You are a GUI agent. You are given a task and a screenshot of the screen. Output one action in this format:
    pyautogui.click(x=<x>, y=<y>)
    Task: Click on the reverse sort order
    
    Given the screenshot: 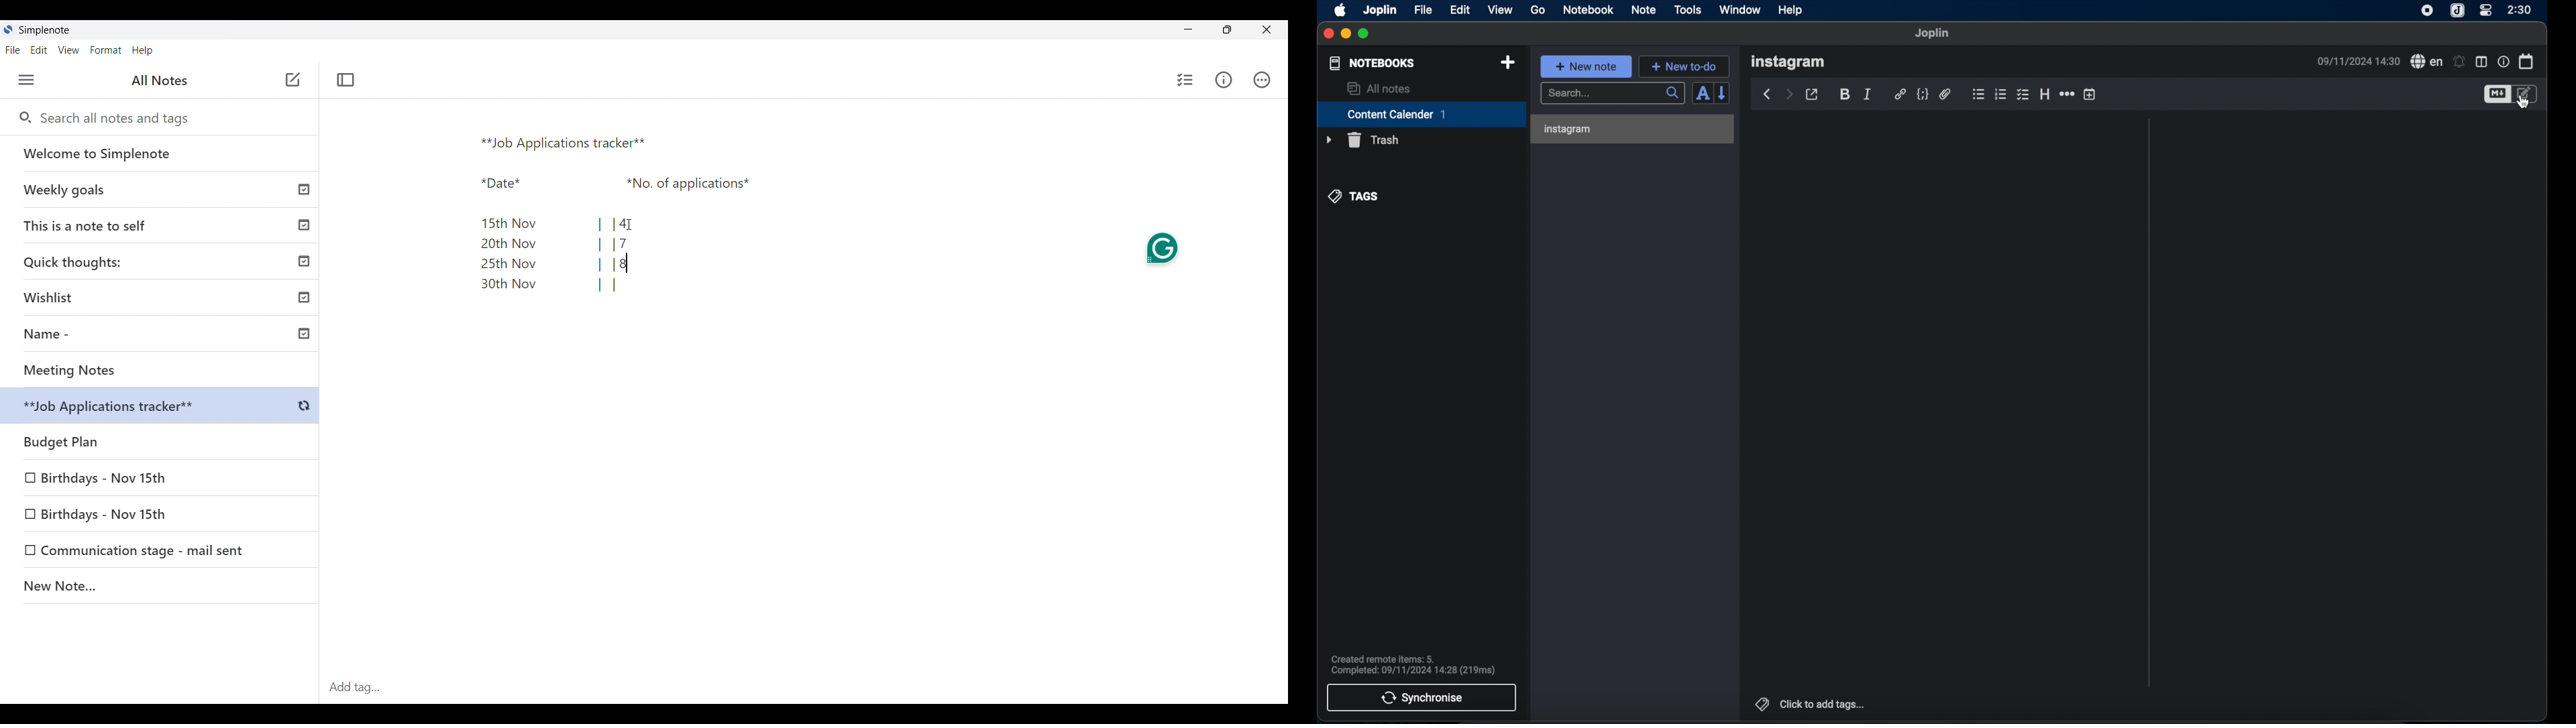 What is the action you would take?
    pyautogui.click(x=1723, y=93)
    